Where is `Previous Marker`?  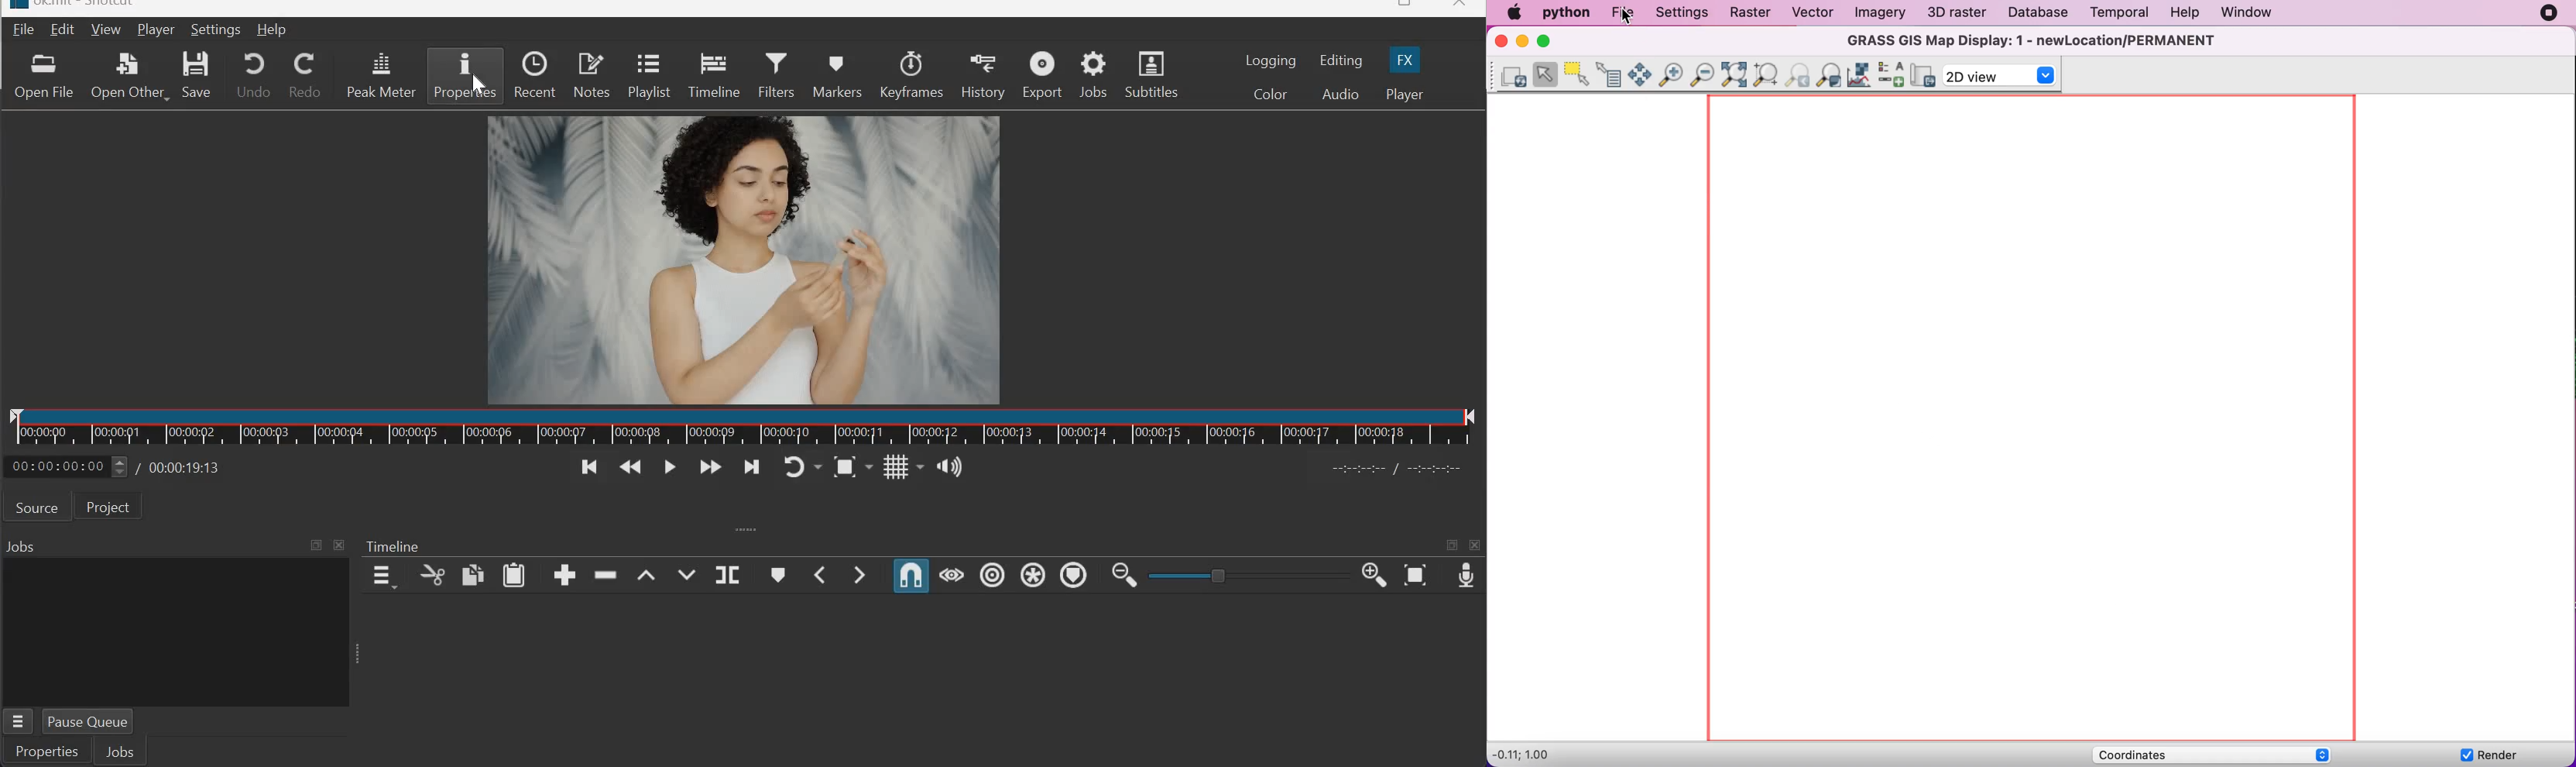 Previous Marker is located at coordinates (821, 574).